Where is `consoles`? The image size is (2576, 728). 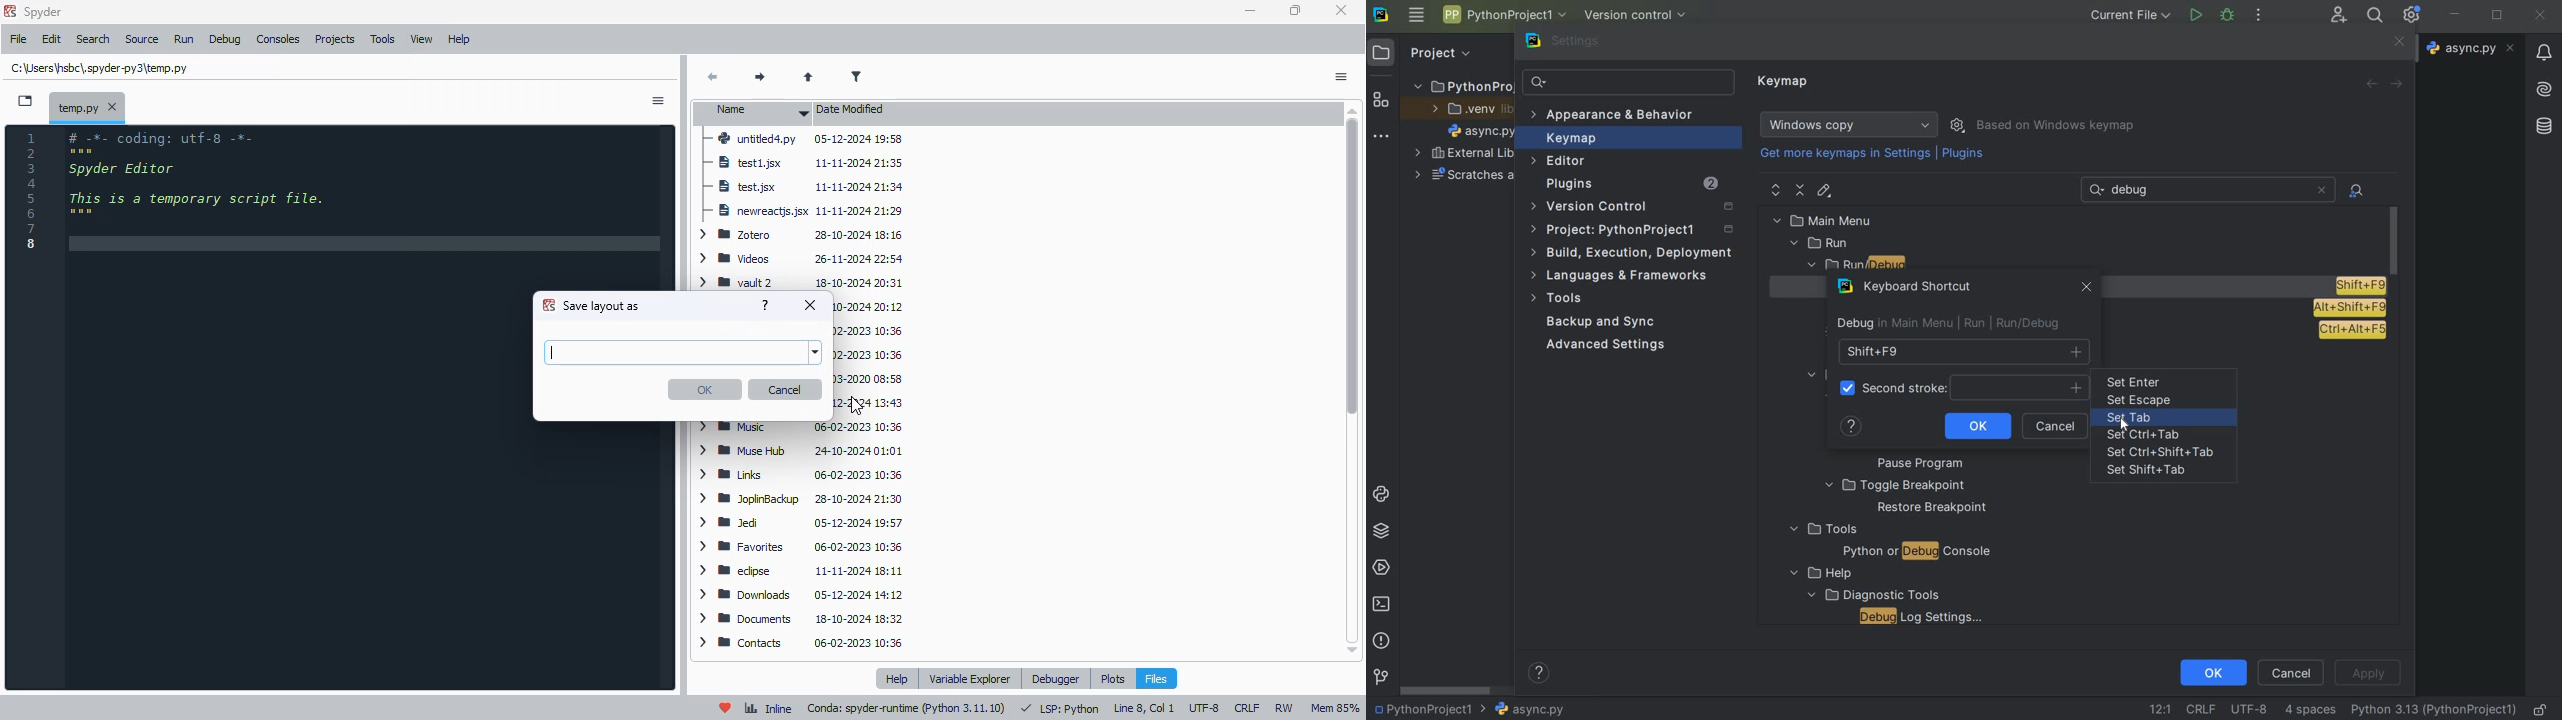
consoles is located at coordinates (279, 39).